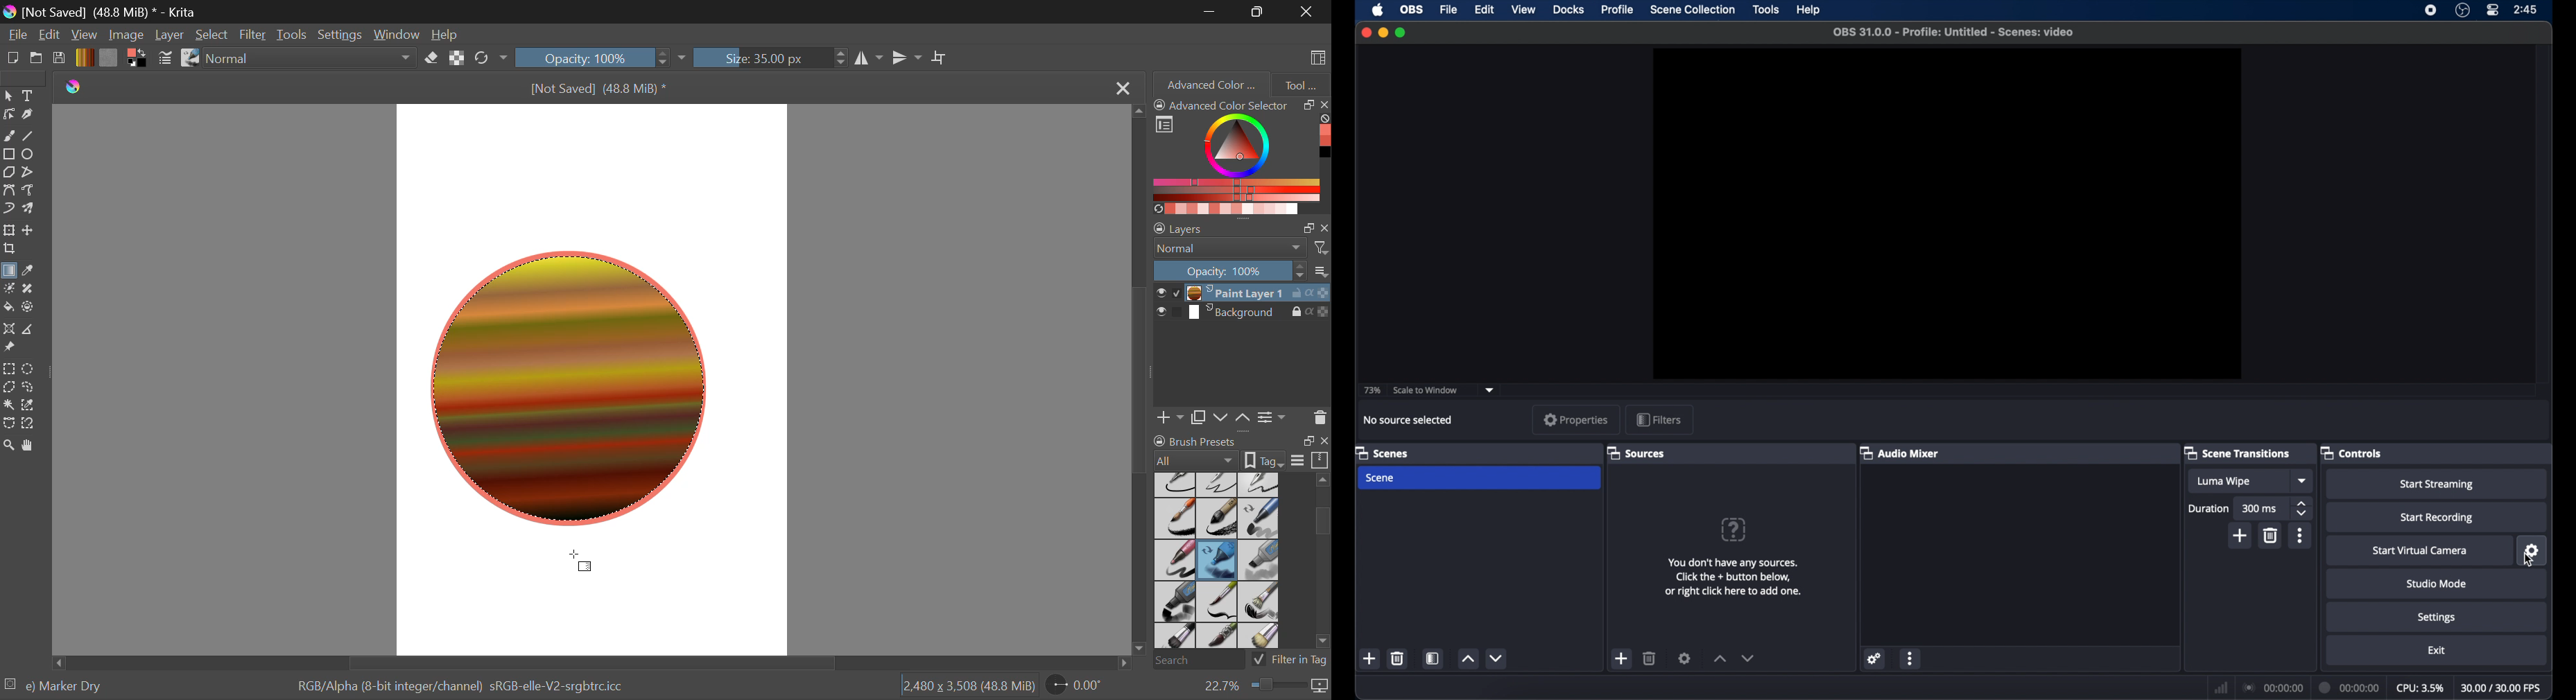 Image resolution: width=2576 pixels, height=700 pixels. I want to click on Zoom Tool, so click(9, 444).